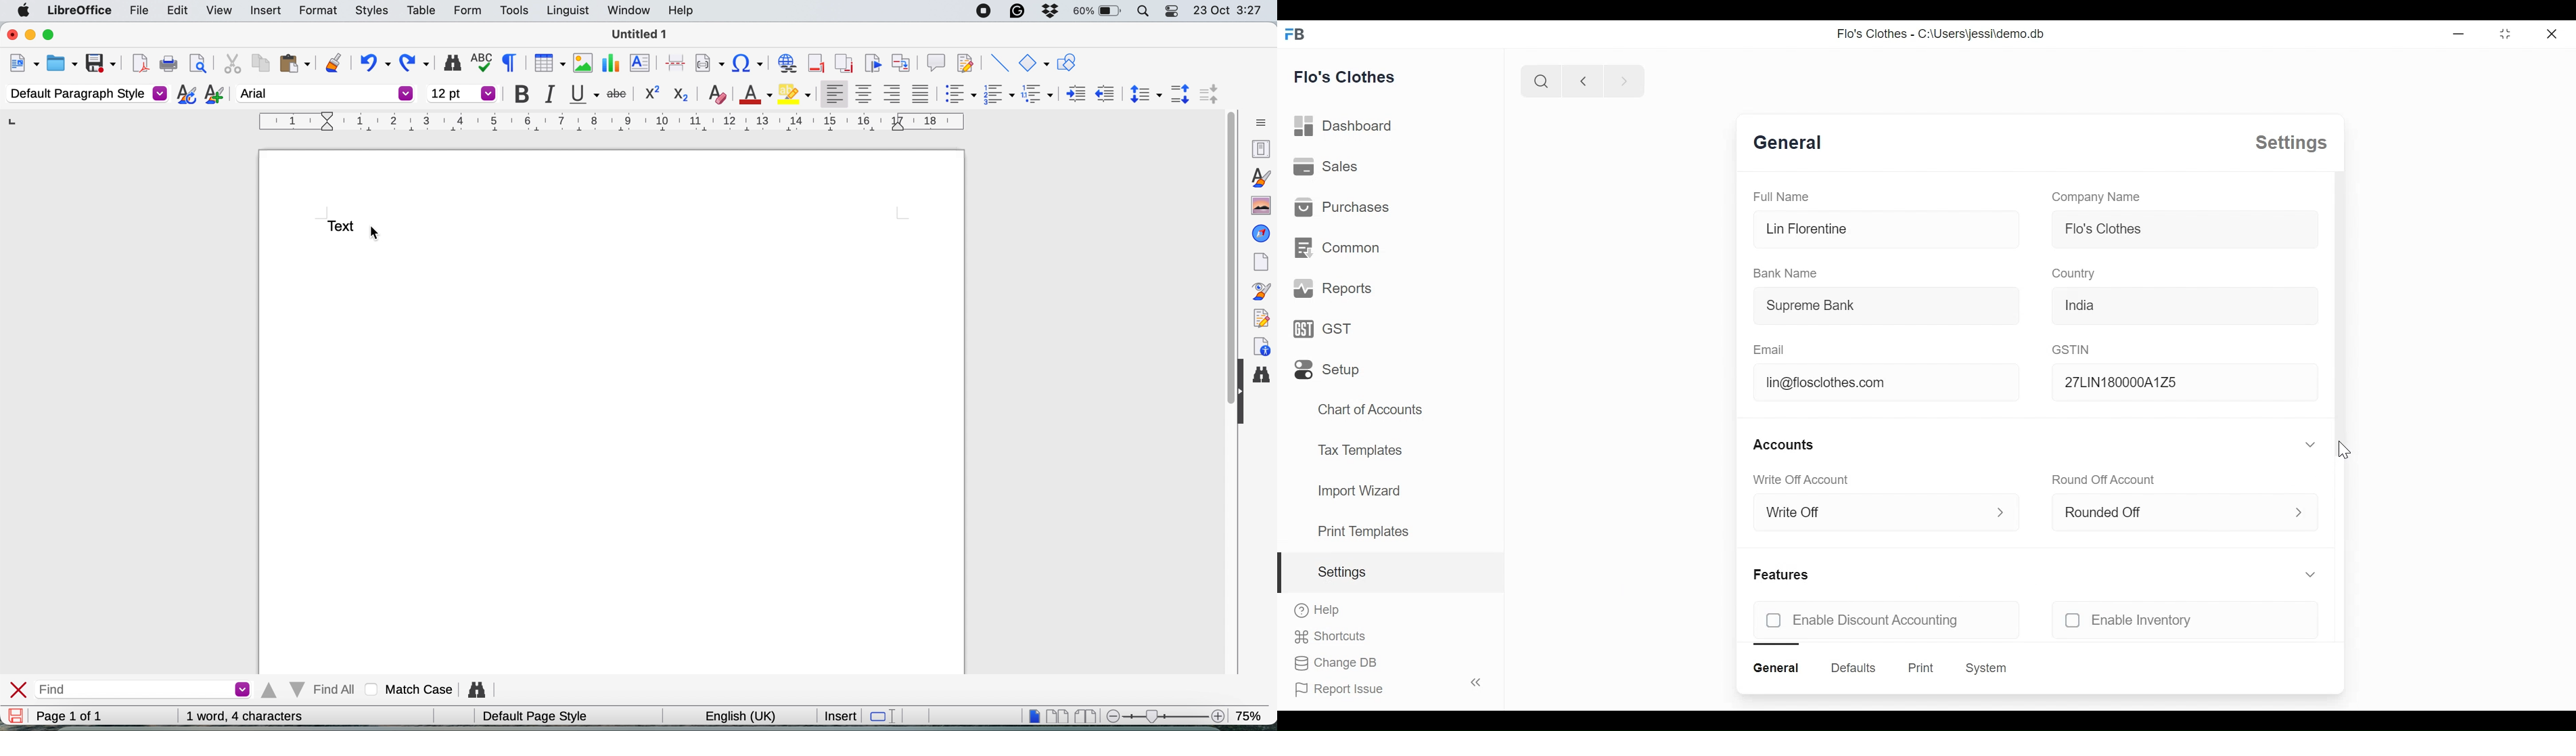 This screenshot has width=2576, height=756. What do you see at coordinates (417, 63) in the screenshot?
I see `redo` at bounding box center [417, 63].